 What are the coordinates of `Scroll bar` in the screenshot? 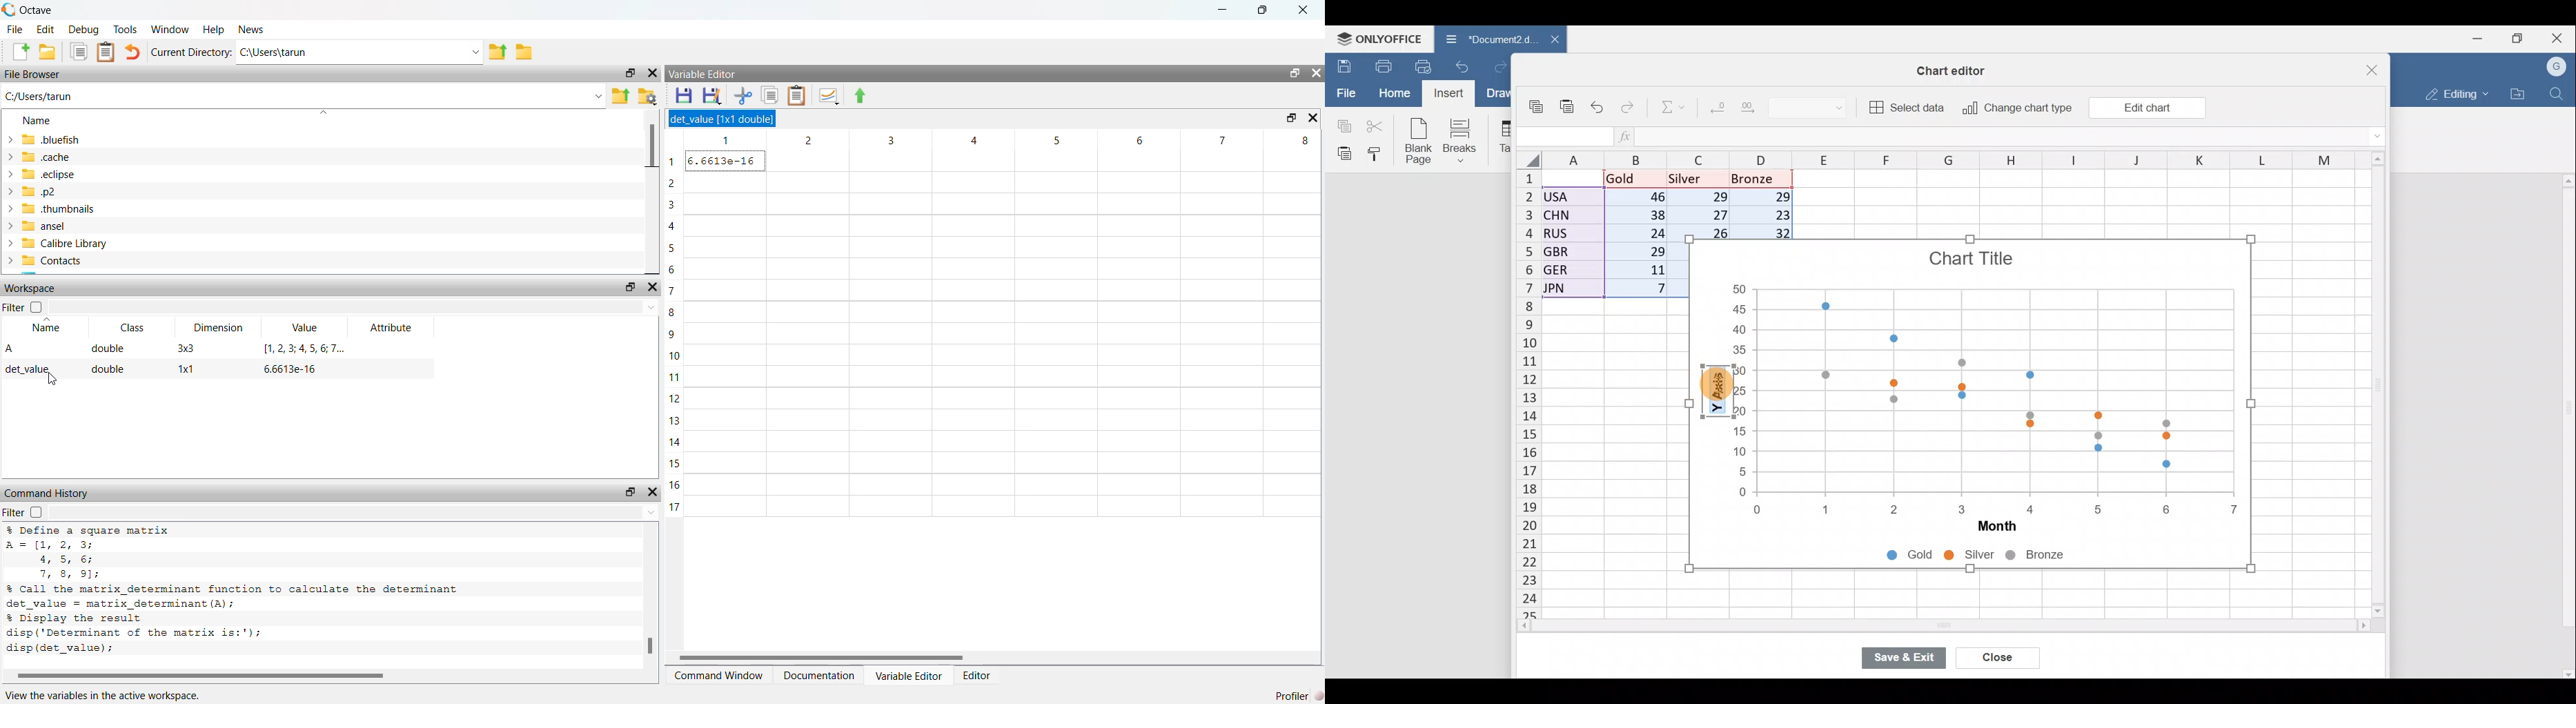 It's located at (2566, 426).